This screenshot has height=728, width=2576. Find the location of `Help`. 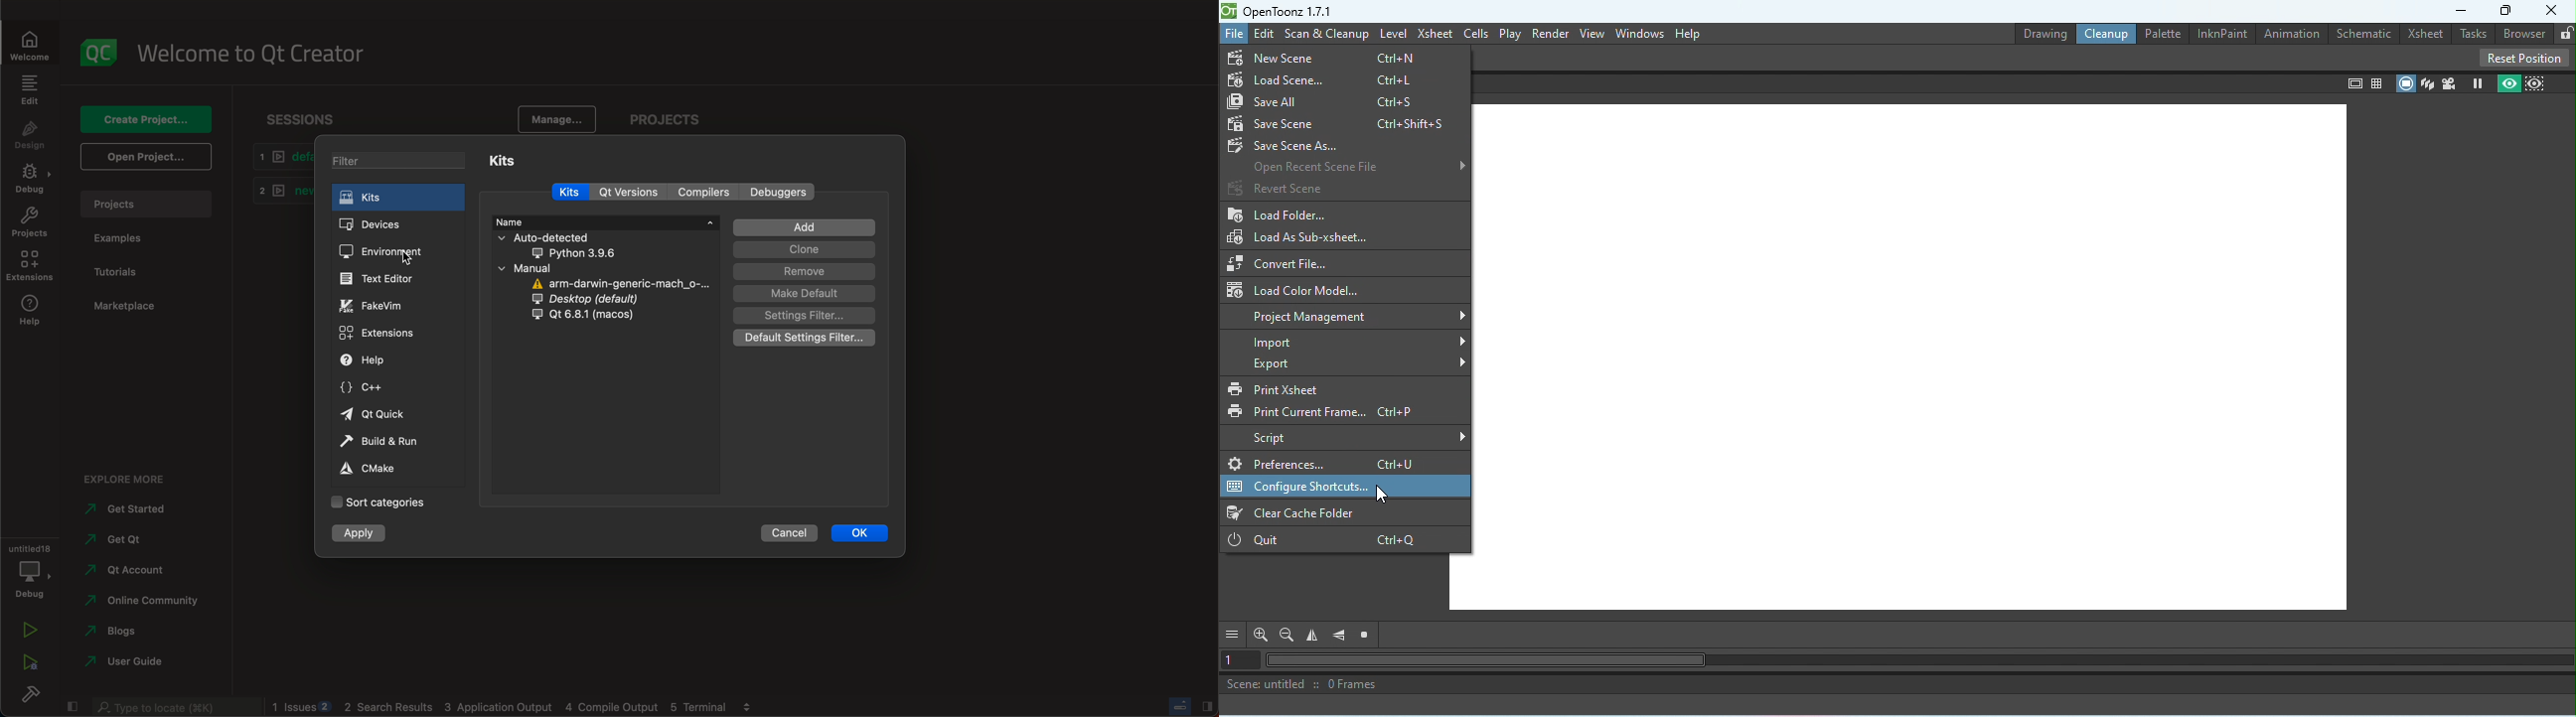

Help is located at coordinates (1689, 34).